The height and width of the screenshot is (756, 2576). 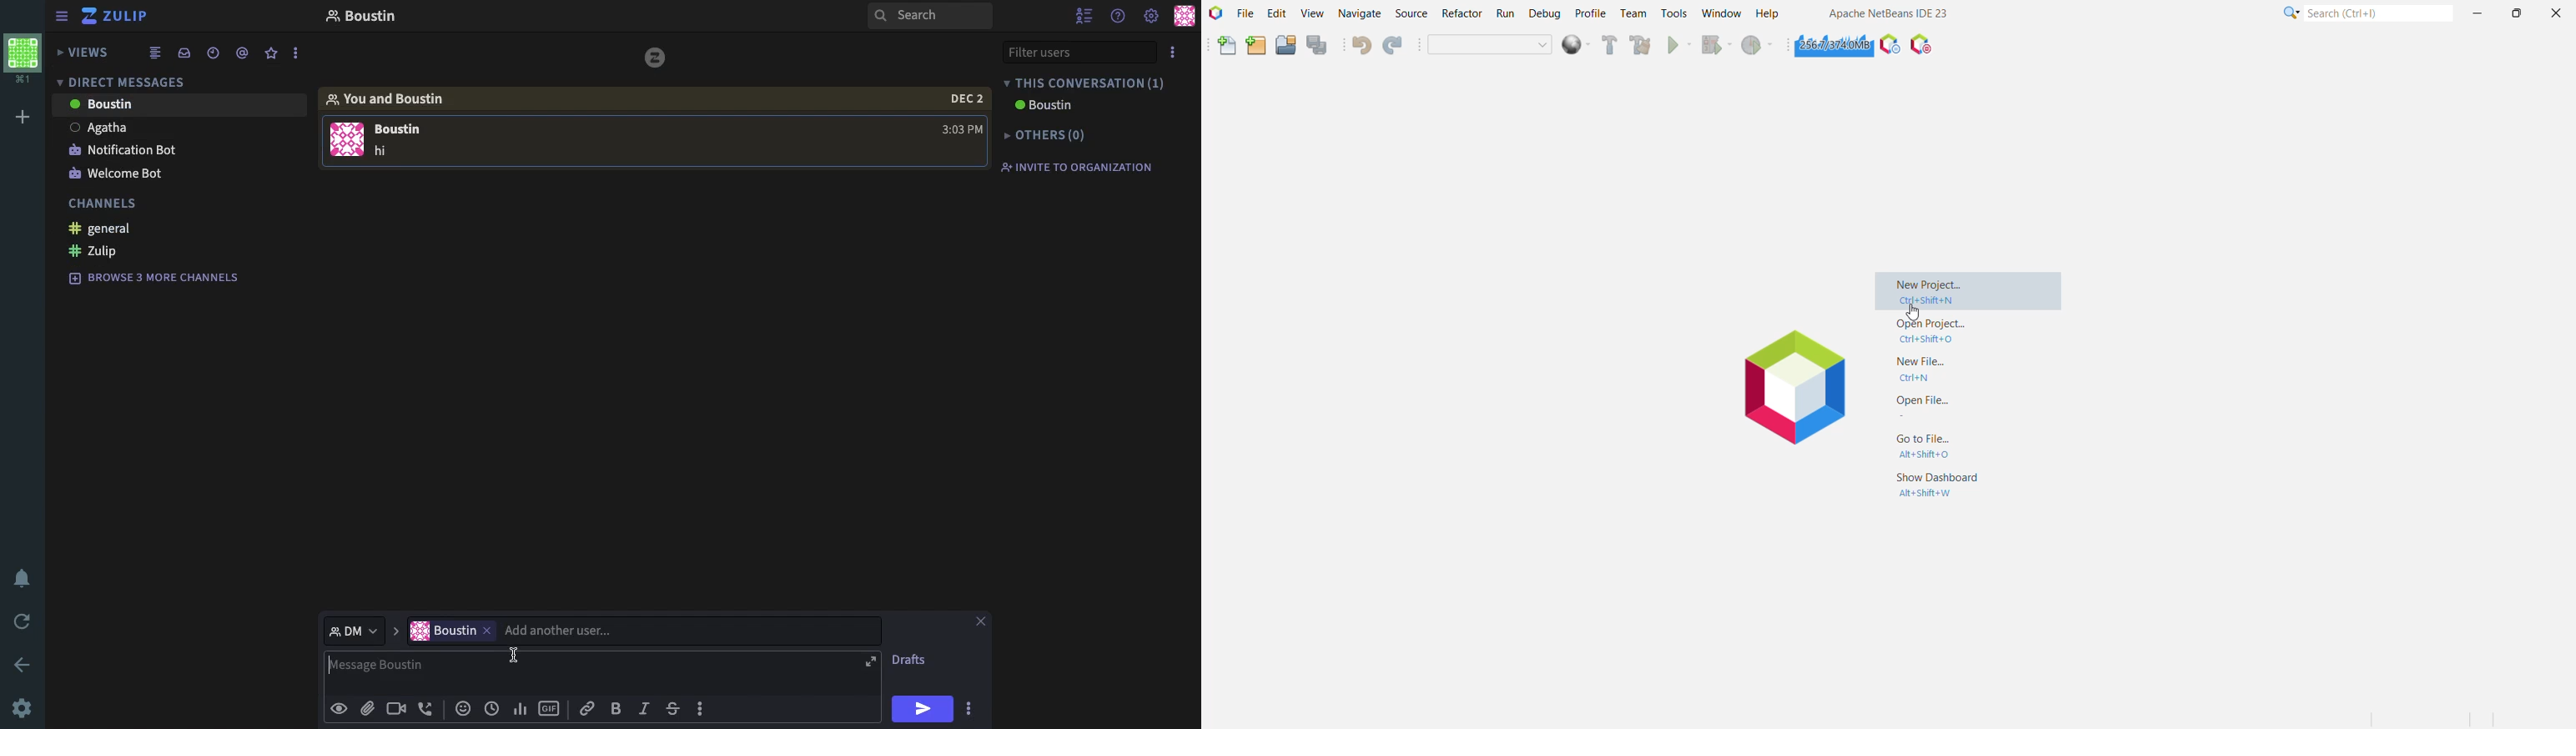 What do you see at coordinates (1047, 105) in the screenshot?
I see `Boustin` at bounding box center [1047, 105].